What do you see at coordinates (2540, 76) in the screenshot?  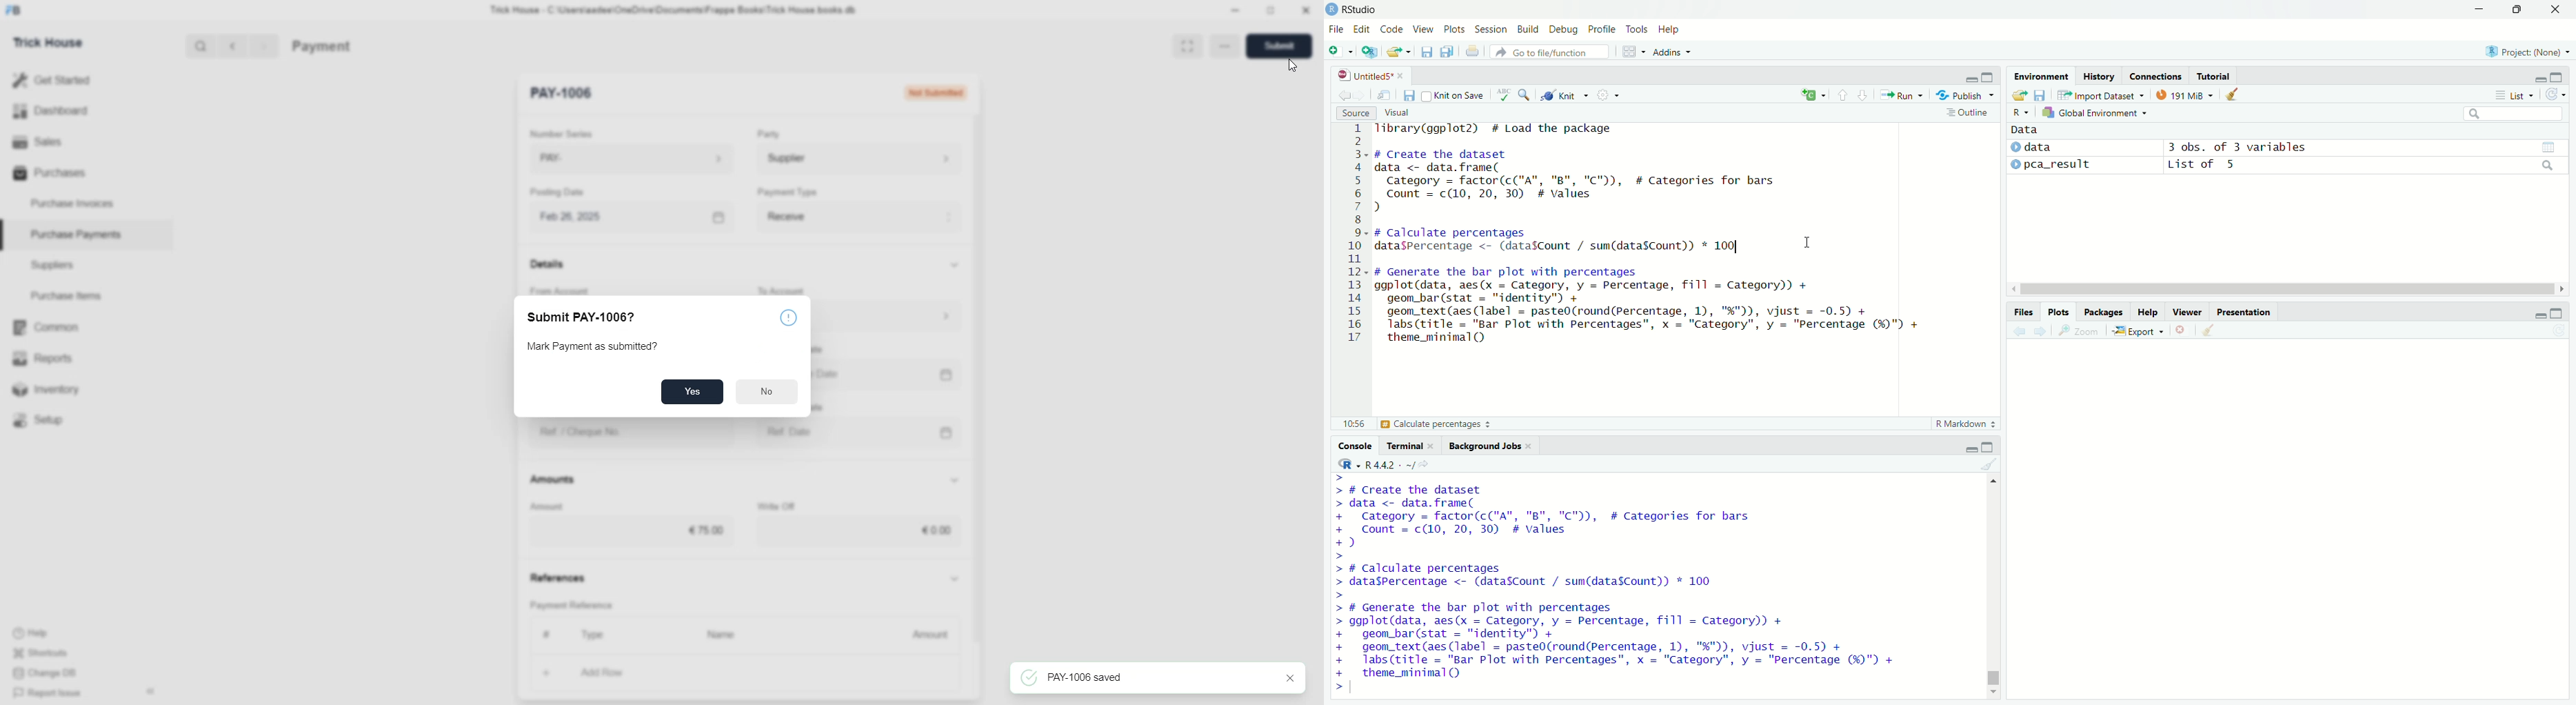 I see `minimize` at bounding box center [2540, 76].